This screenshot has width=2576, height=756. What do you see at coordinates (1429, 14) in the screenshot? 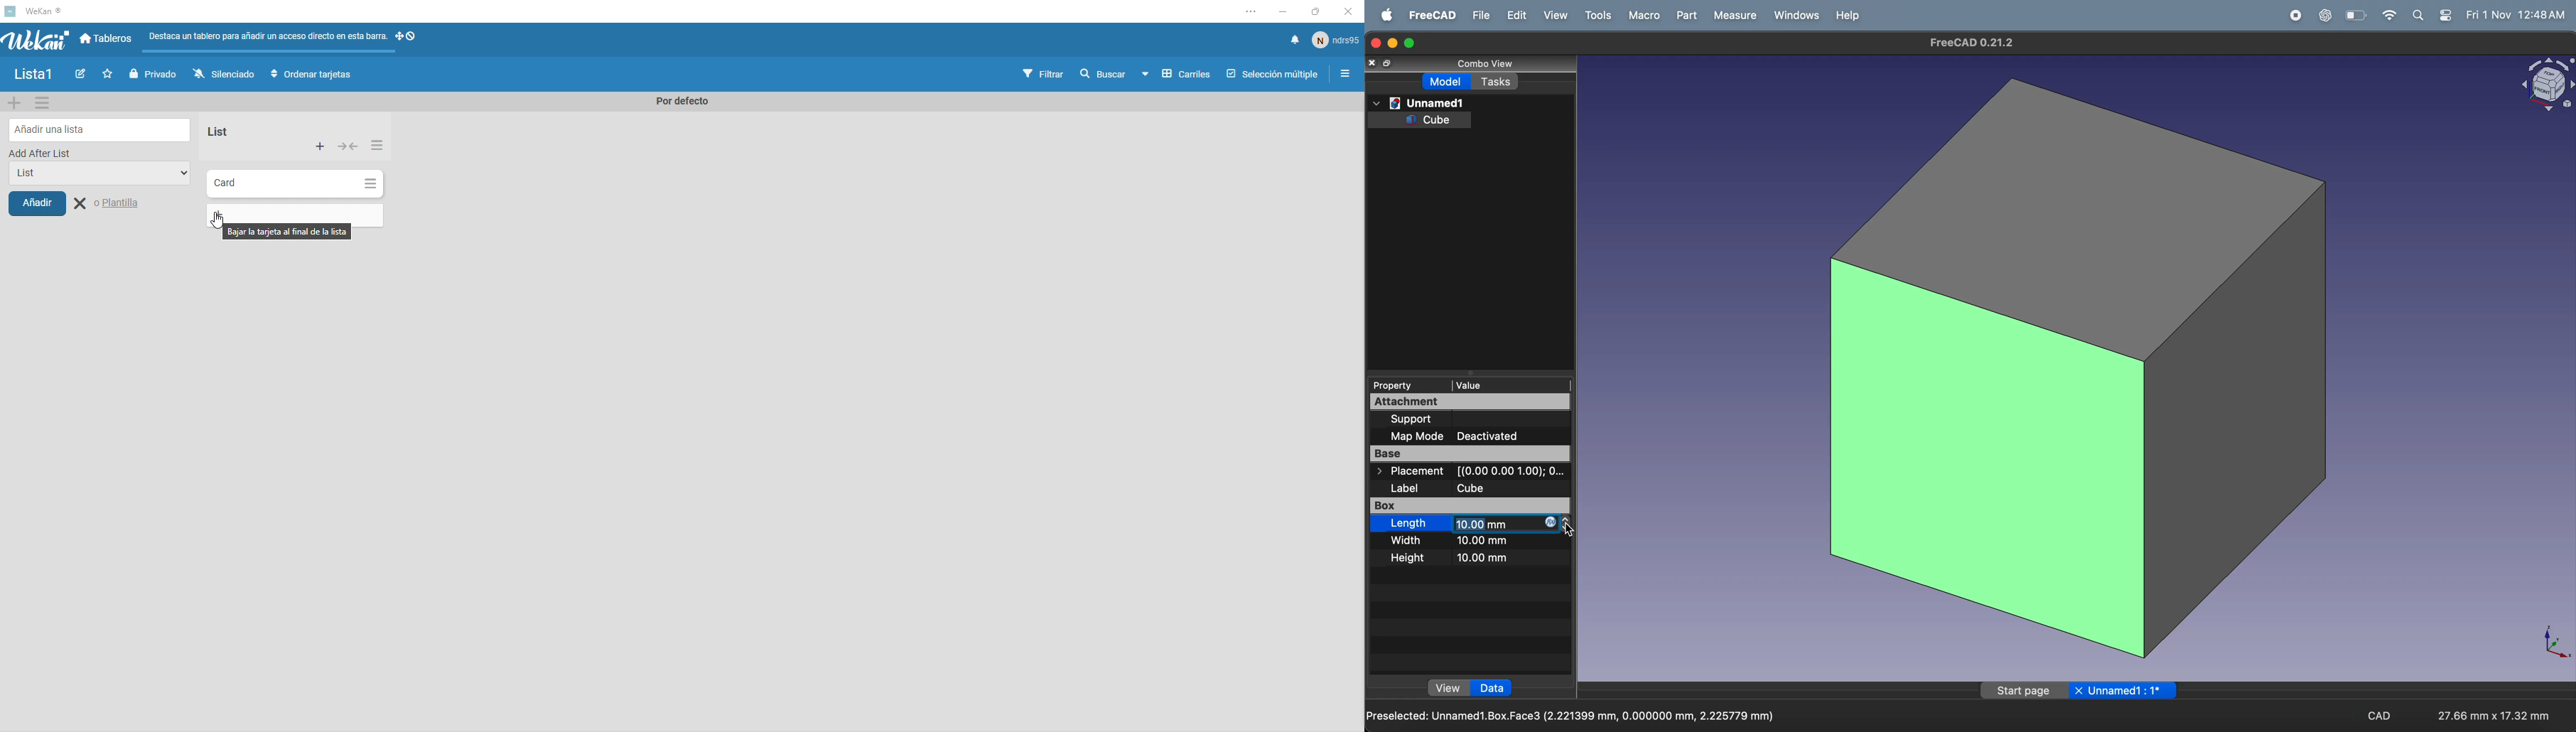
I see `freecad` at bounding box center [1429, 14].